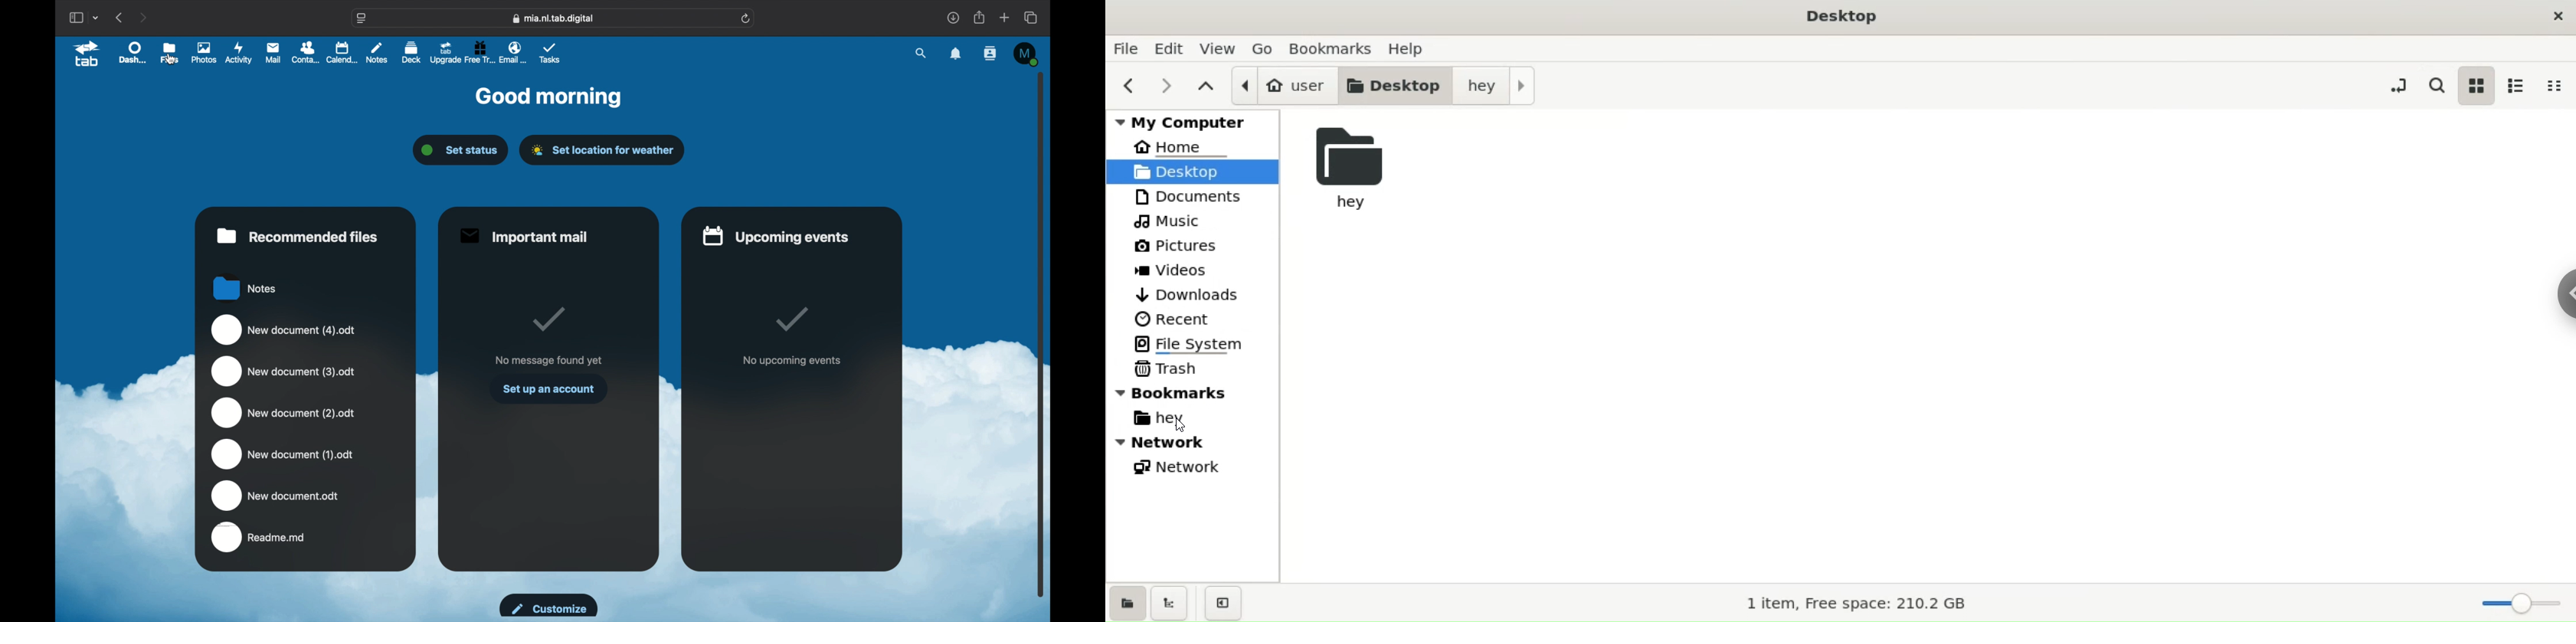  Describe the element at coordinates (305, 52) in the screenshot. I see `contacts` at that location.